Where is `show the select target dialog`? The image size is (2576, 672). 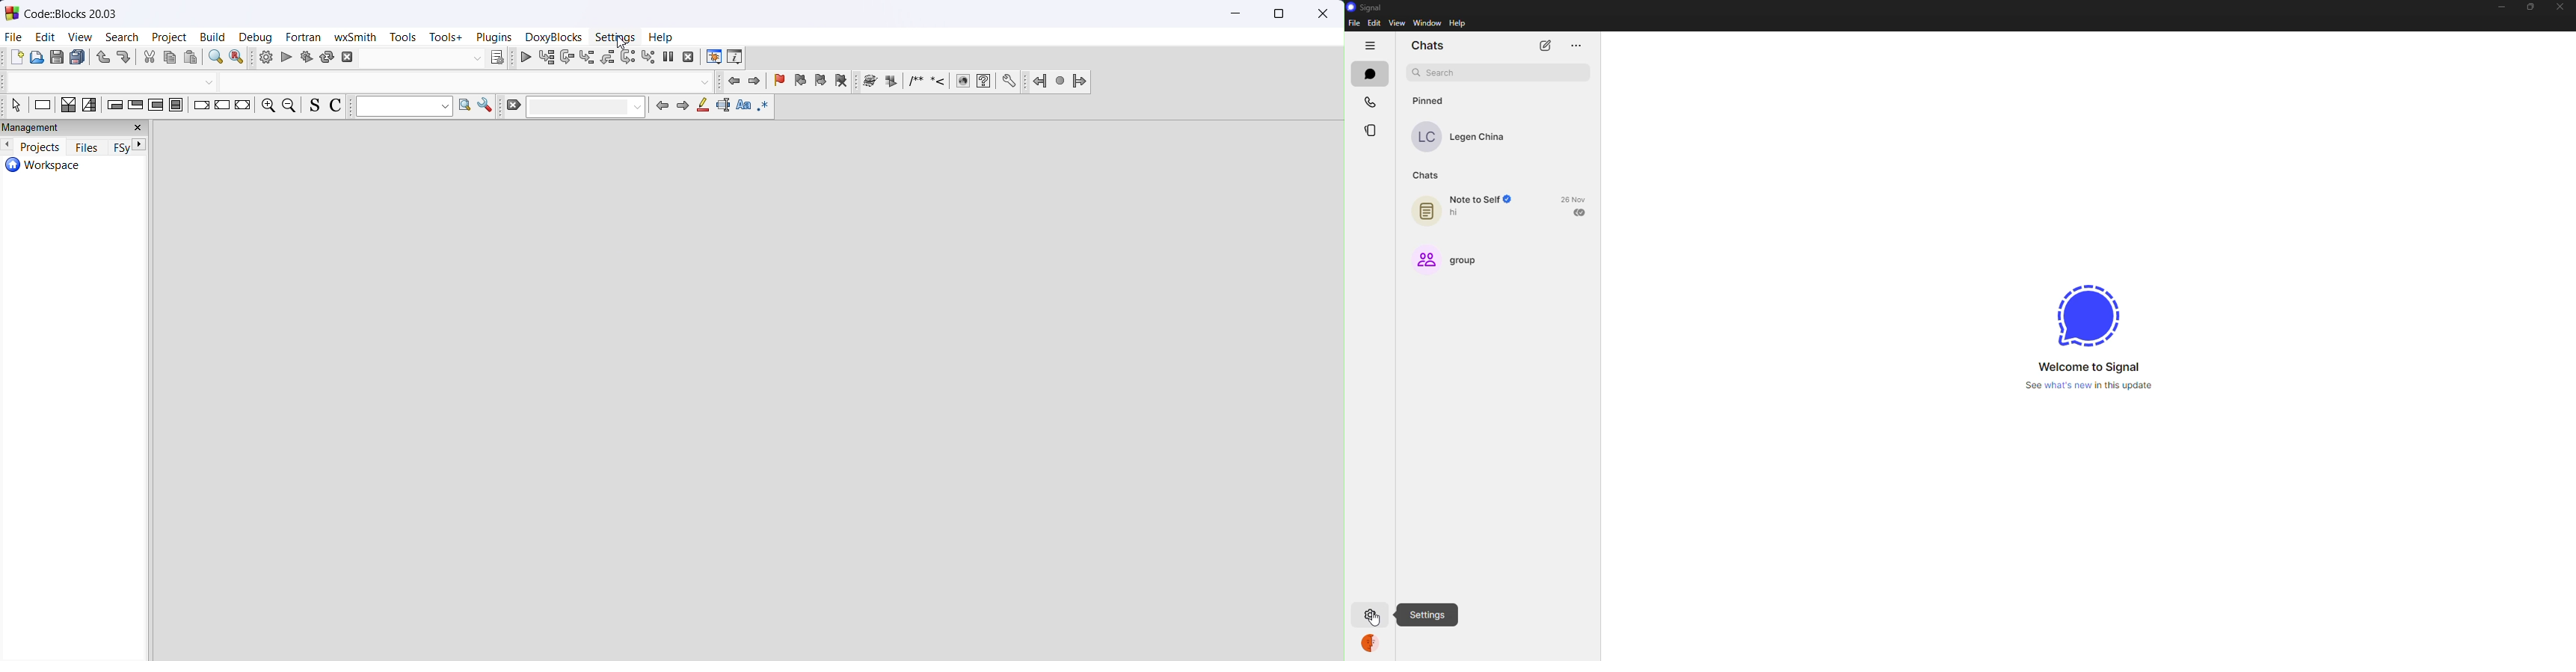
show the select target dialog is located at coordinates (497, 58).